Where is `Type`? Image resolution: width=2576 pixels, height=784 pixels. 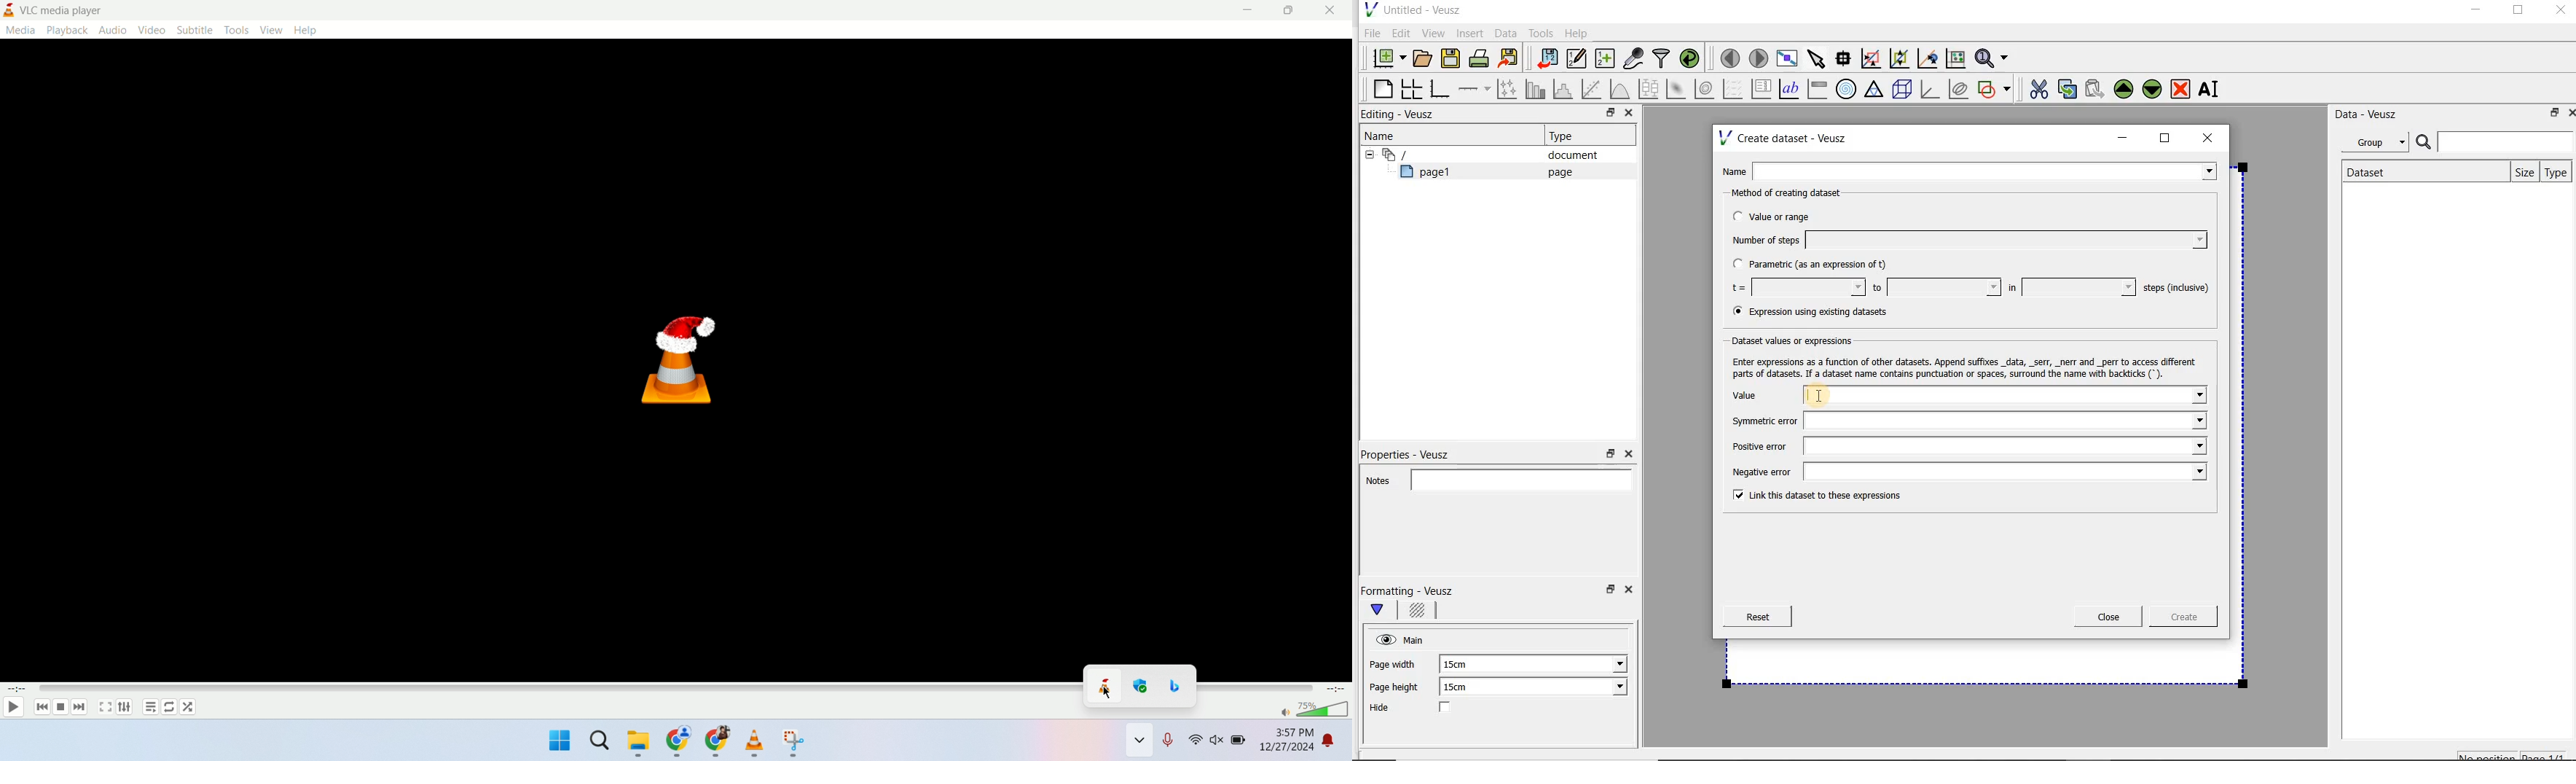
Type is located at coordinates (1567, 136).